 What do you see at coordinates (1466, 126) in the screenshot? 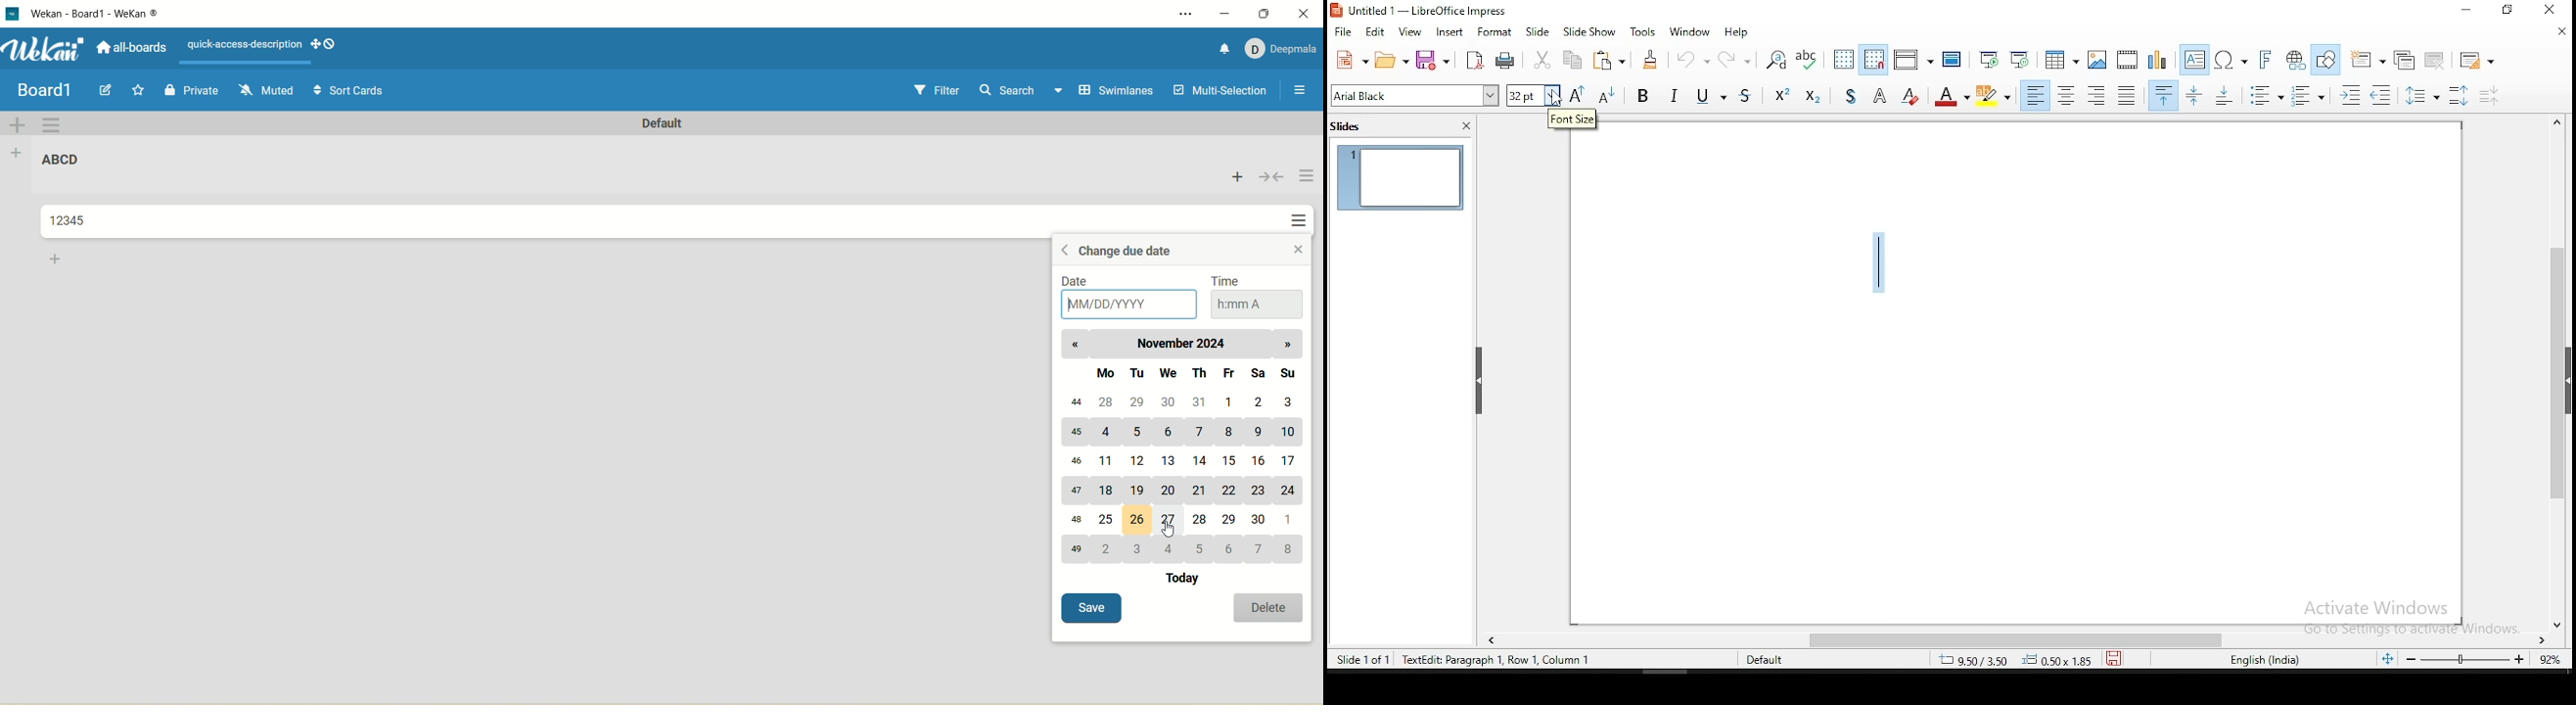
I see `close` at bounding box center [1466, 126].